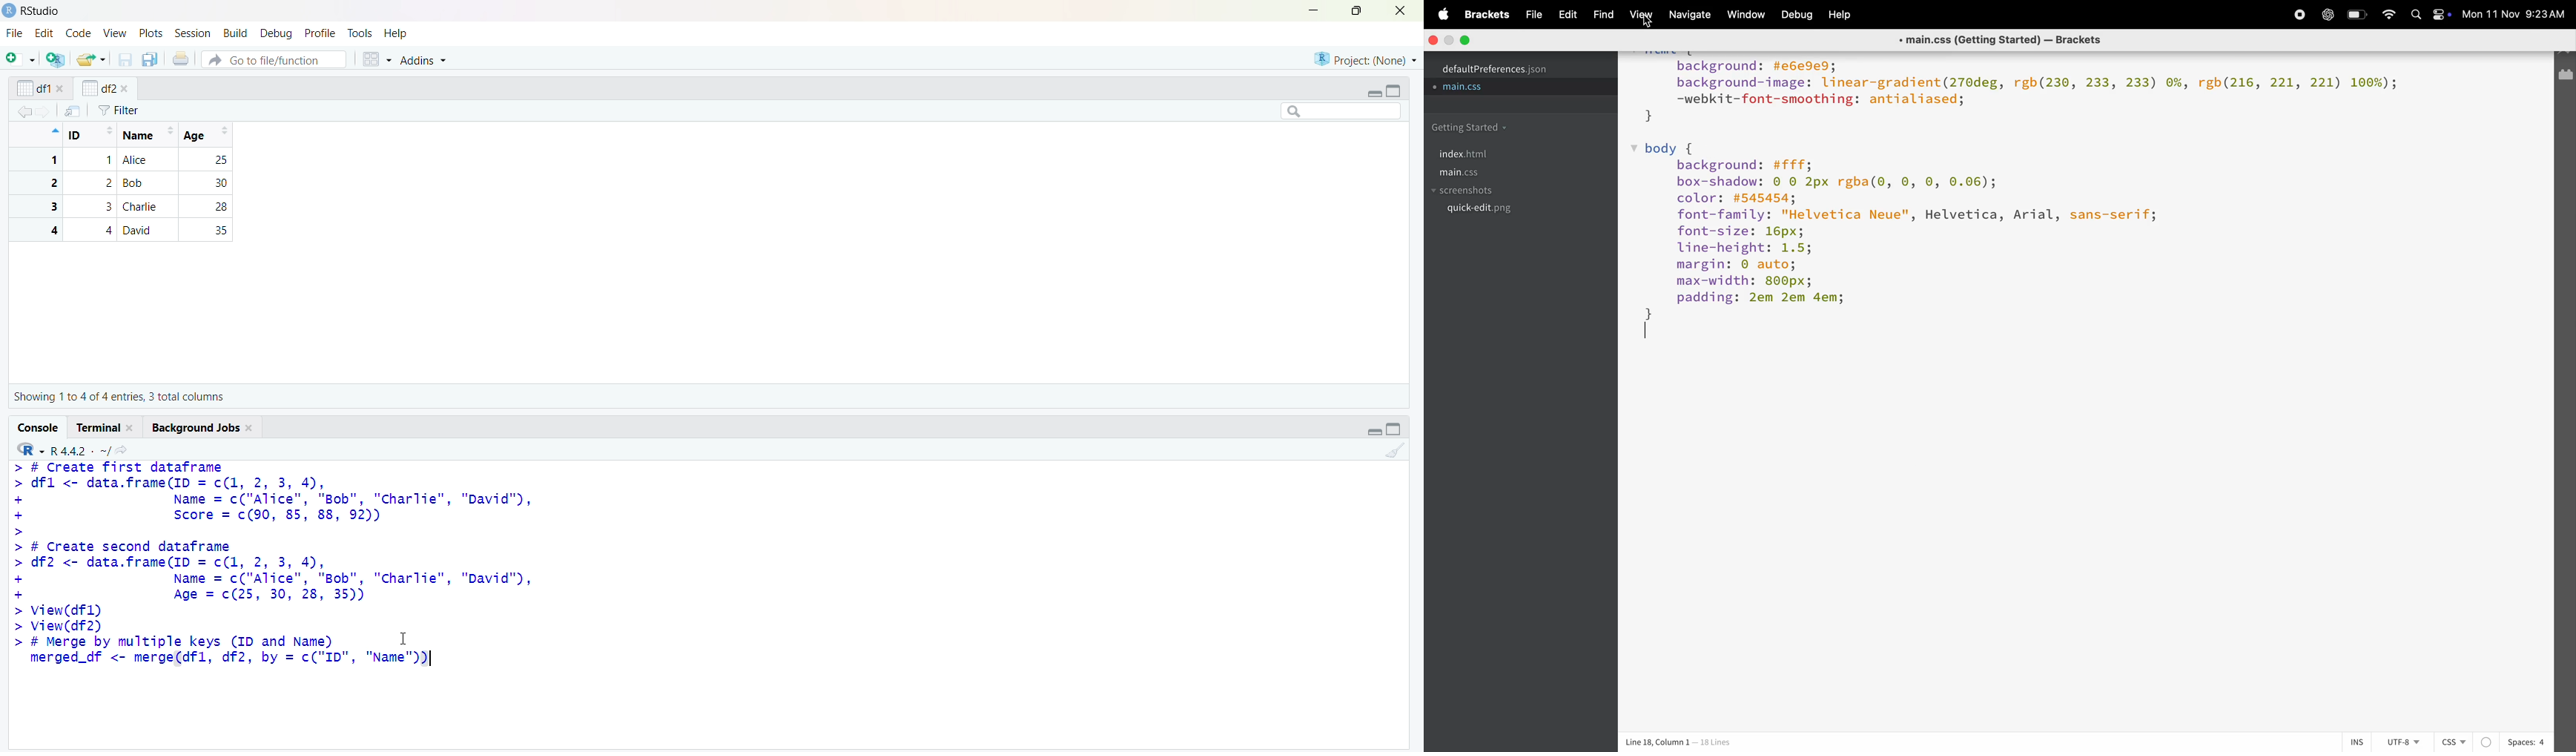  What do you see at coordinates (147, 135) in the screenshot?
I see `Name` at bounding box center [147, 135].